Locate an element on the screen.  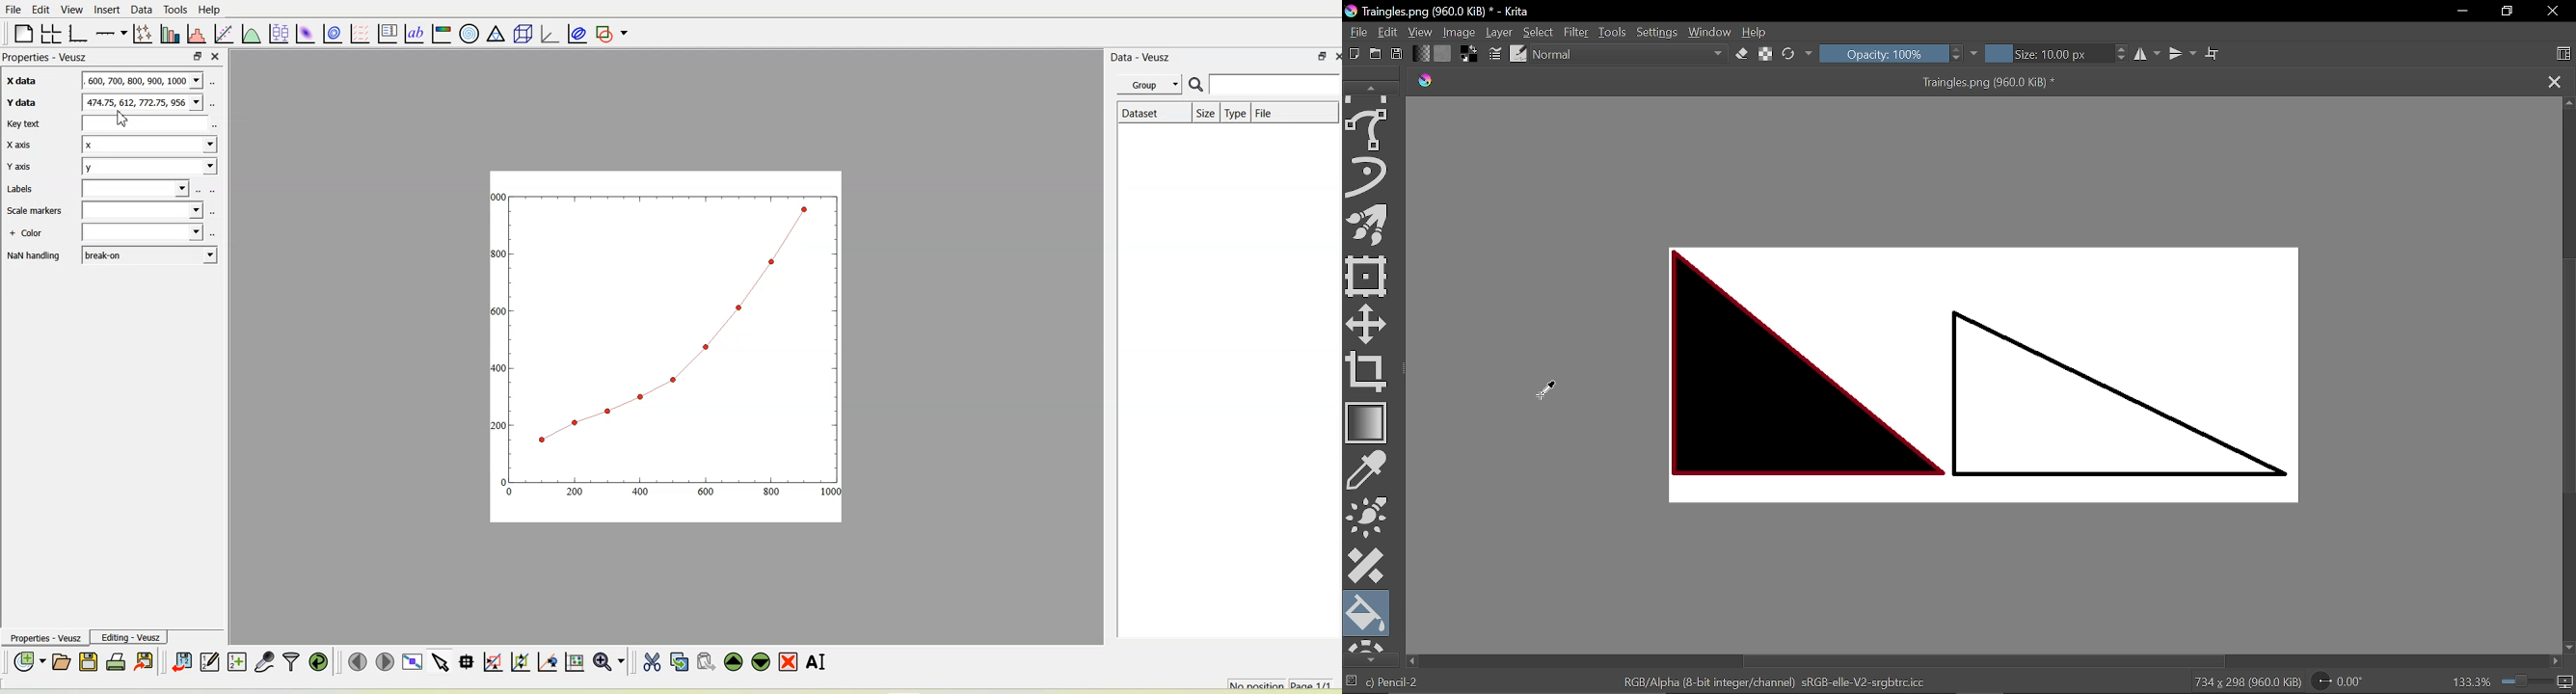
Image is located at coordinates (1461, 34).